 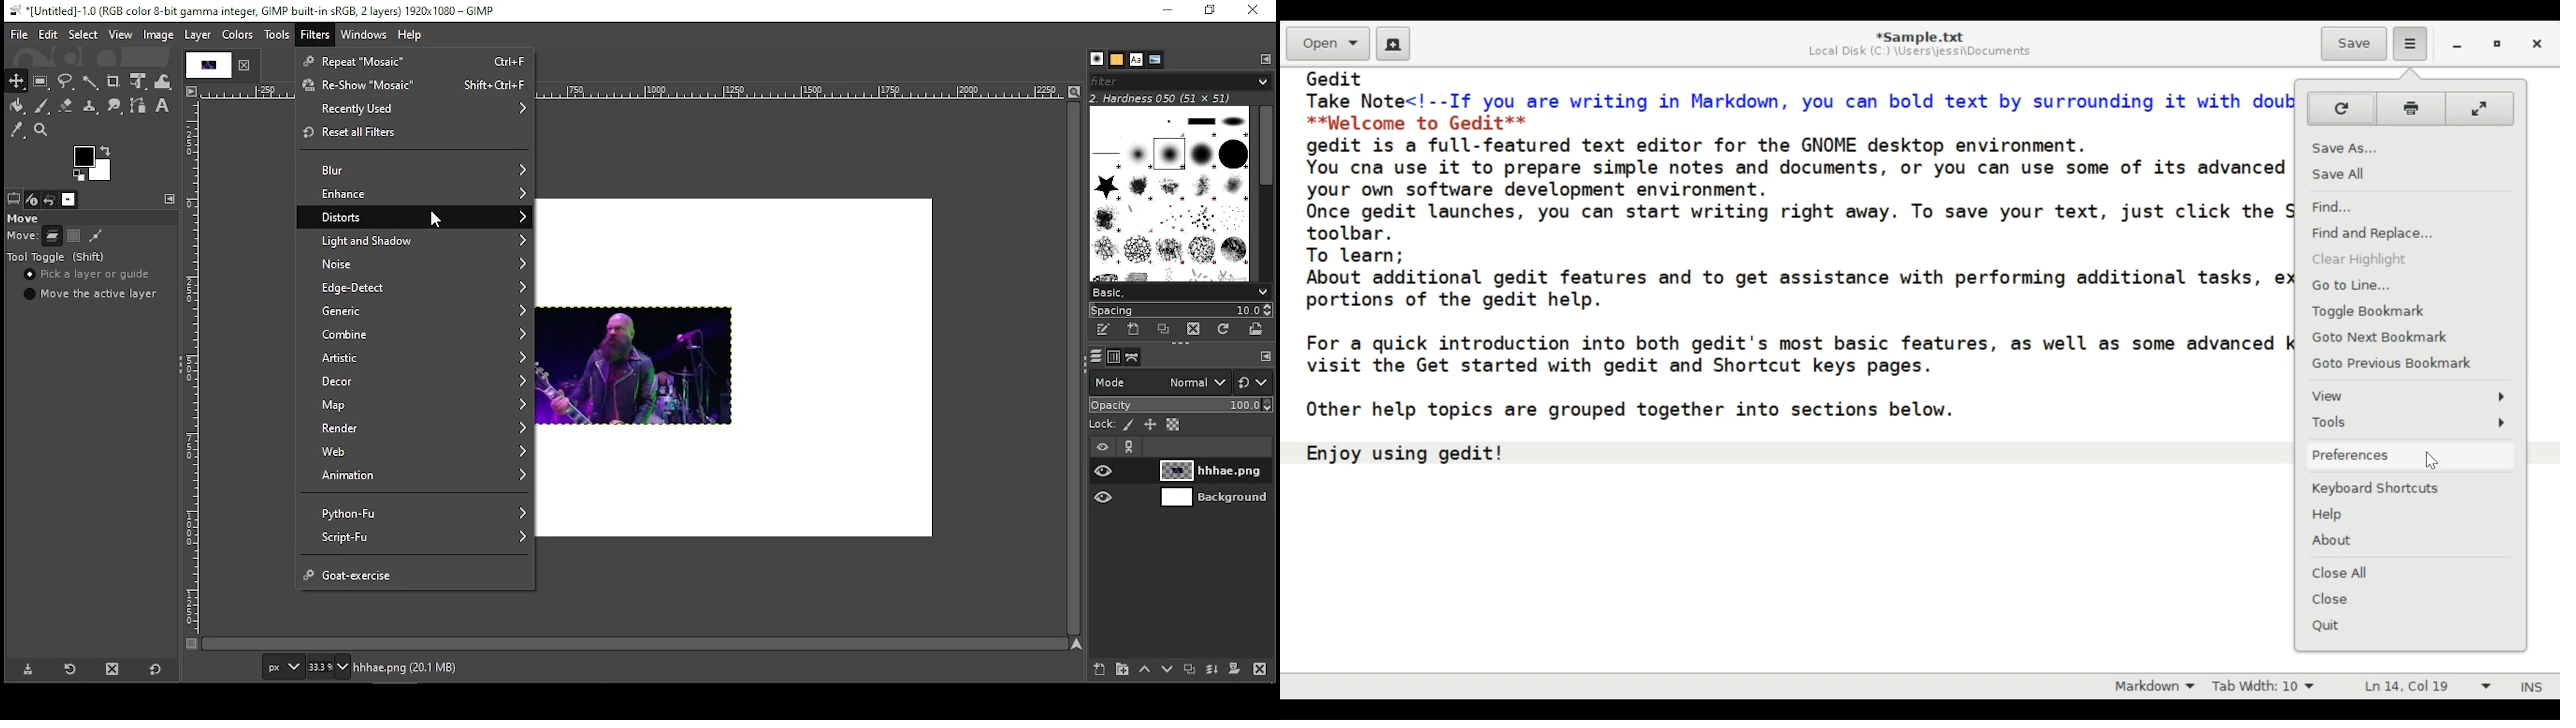 What do you see at coordinates (2539, 45) in the screenshot?
I see `Close` at bounding box center [2539, 45].